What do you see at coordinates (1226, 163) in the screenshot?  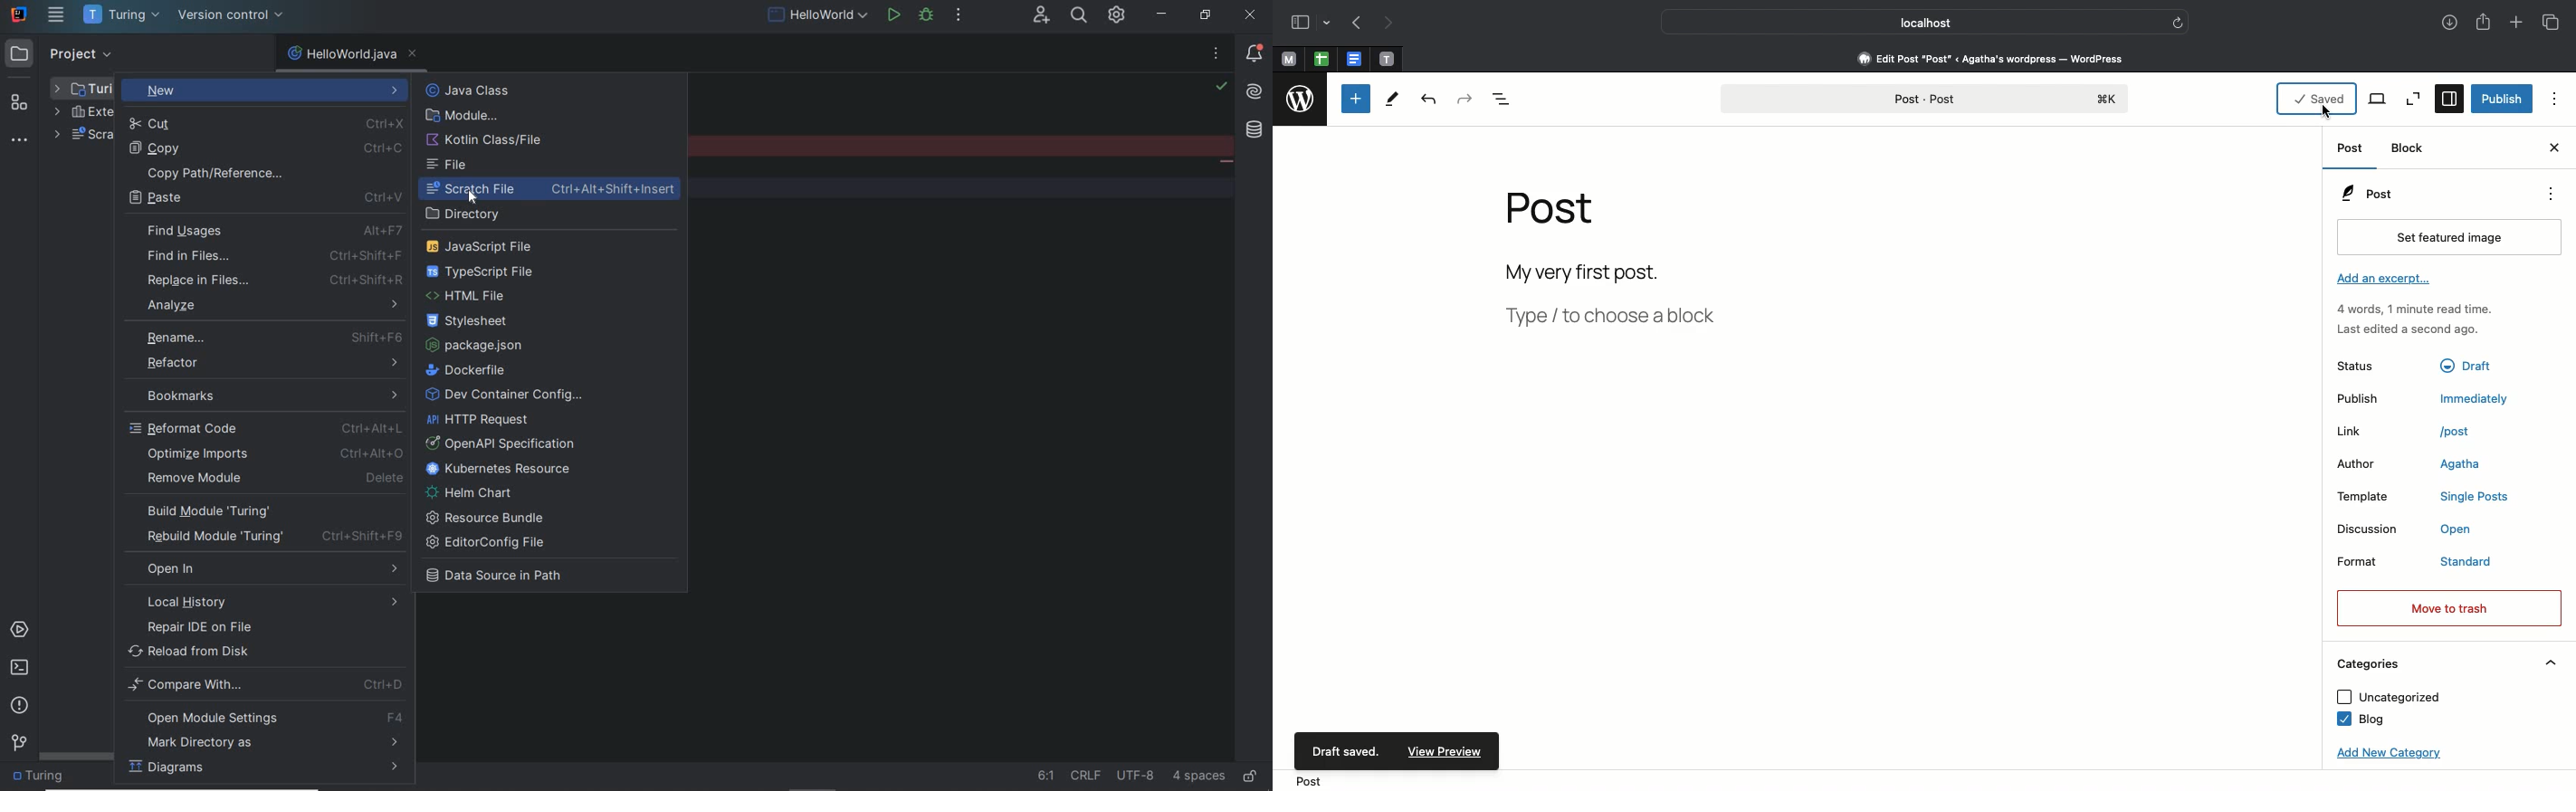 I see `public static void` at bounding box center [1226, 163].